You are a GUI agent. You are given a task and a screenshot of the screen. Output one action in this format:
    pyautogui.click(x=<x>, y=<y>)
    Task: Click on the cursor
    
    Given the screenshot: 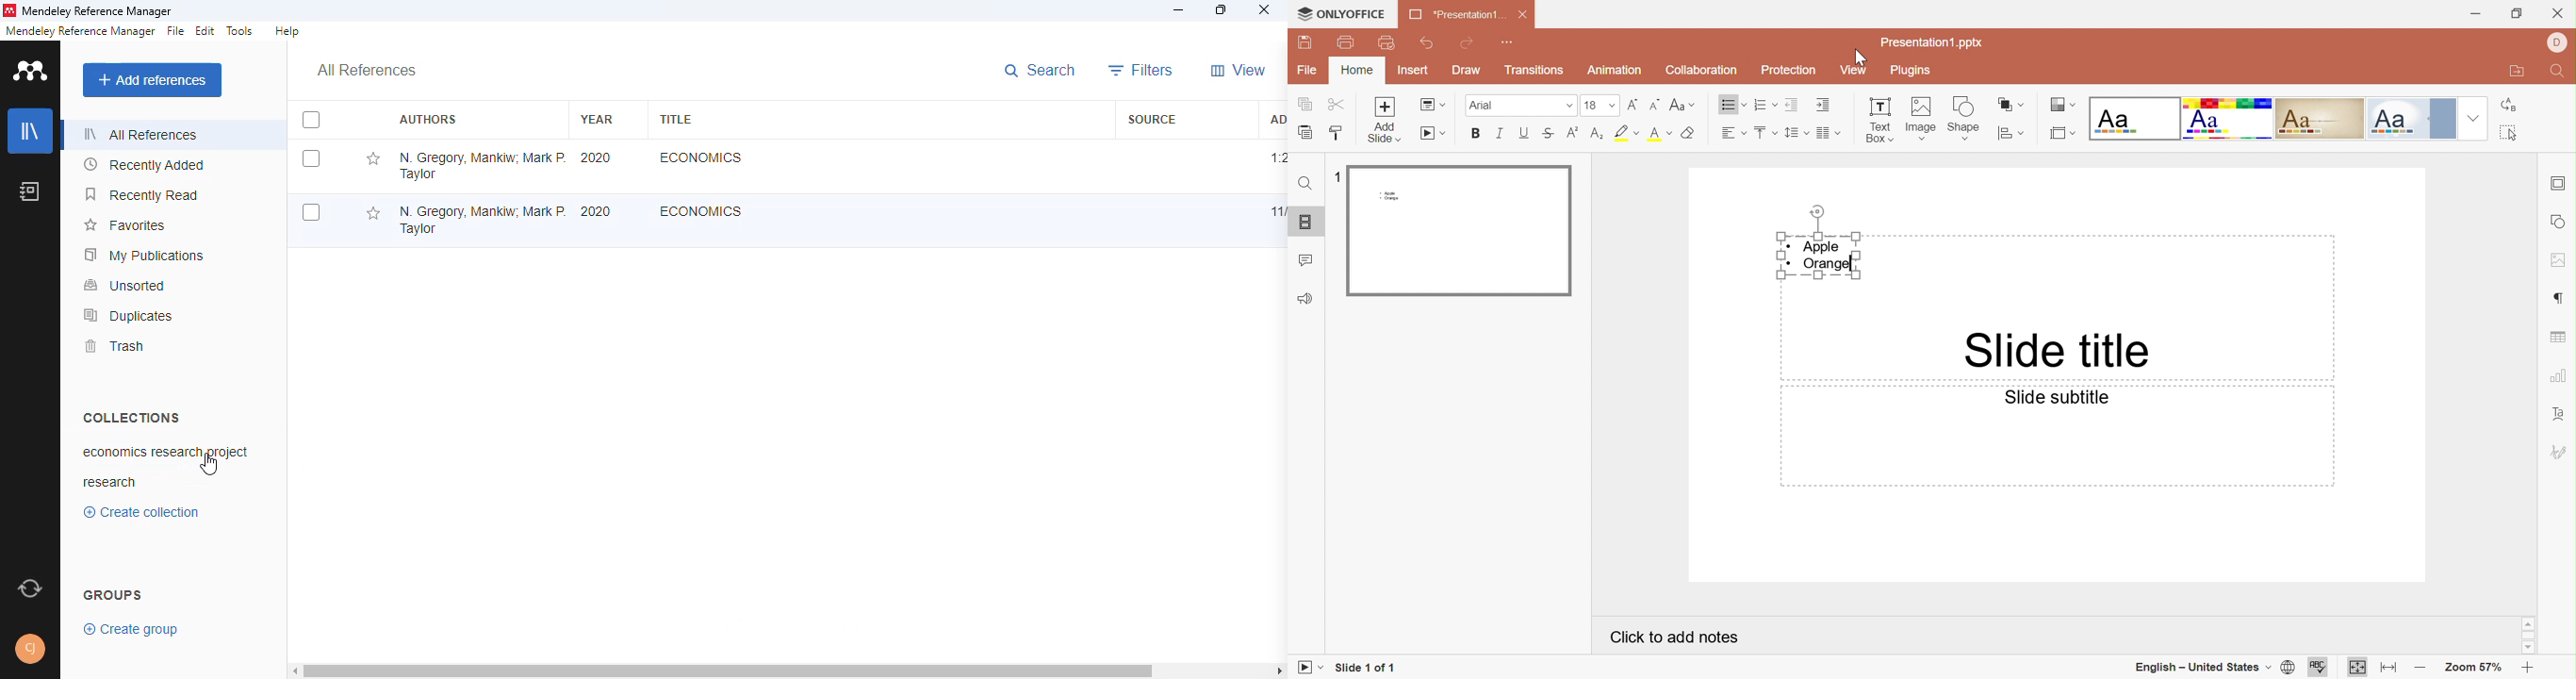 What is the action you would take?
    pyautogui.click(x=209, y=465)
    